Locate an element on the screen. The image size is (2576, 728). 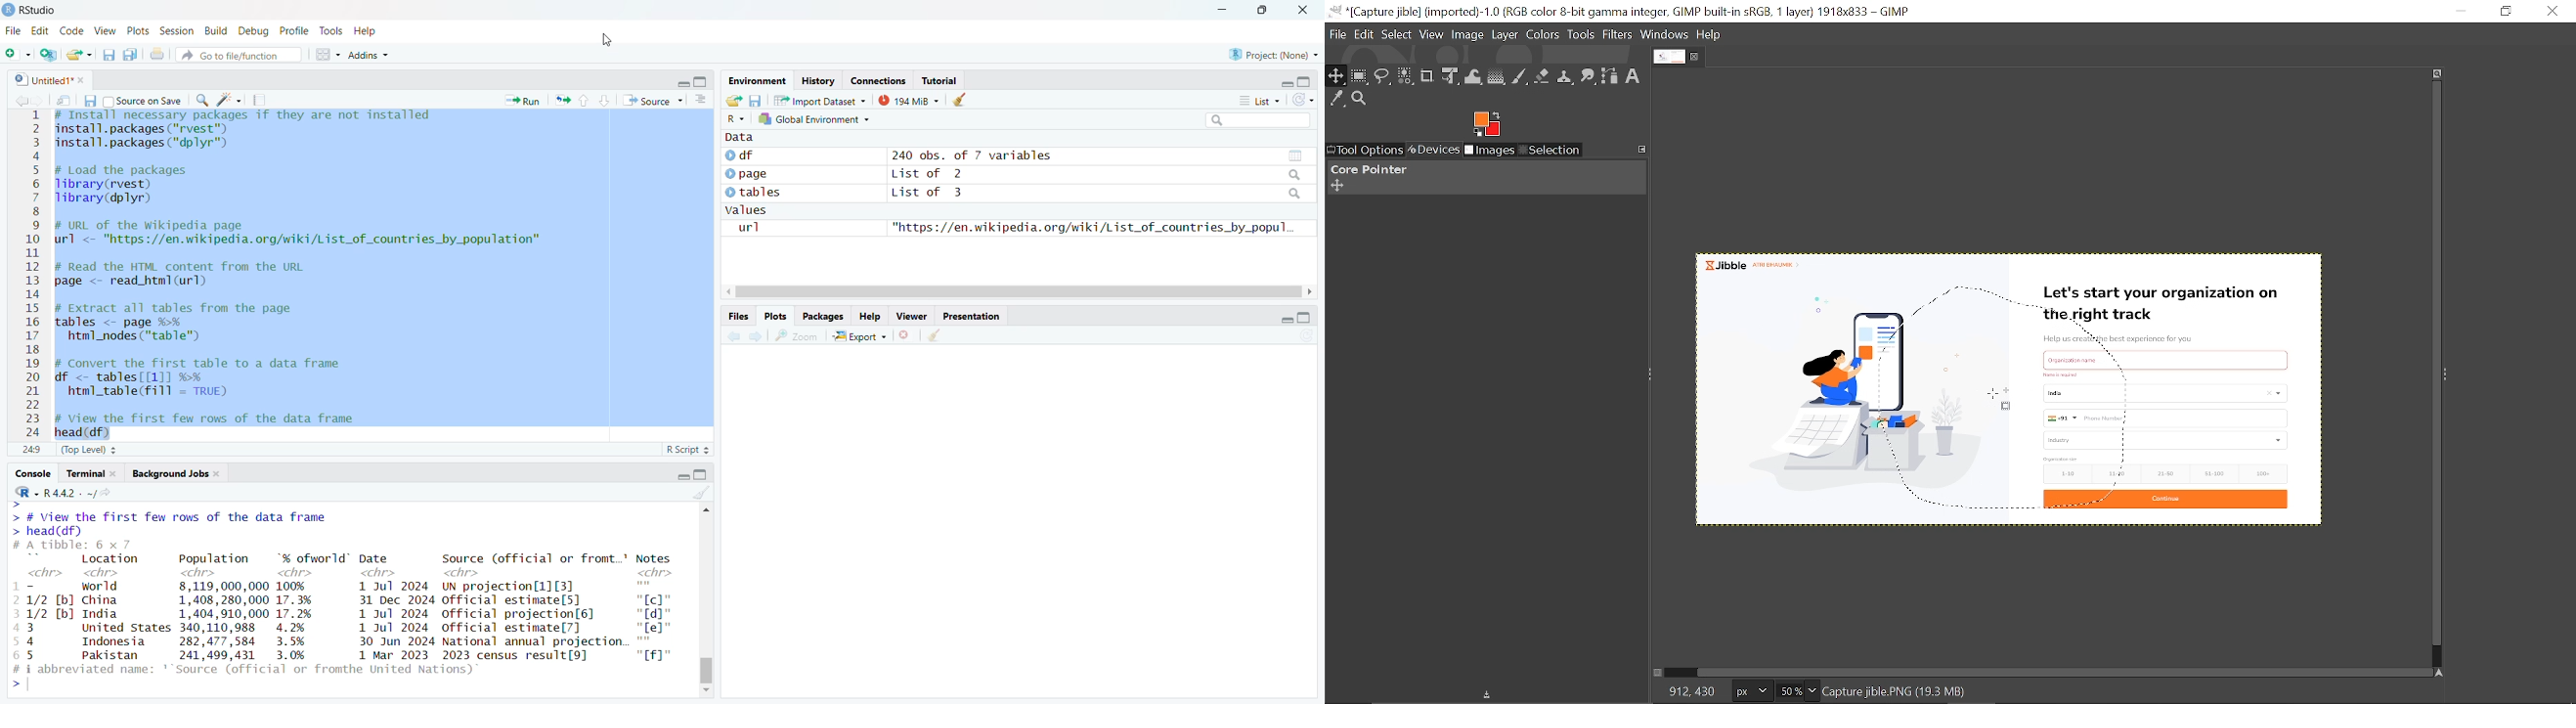
History is located at coordinates (818, 82).